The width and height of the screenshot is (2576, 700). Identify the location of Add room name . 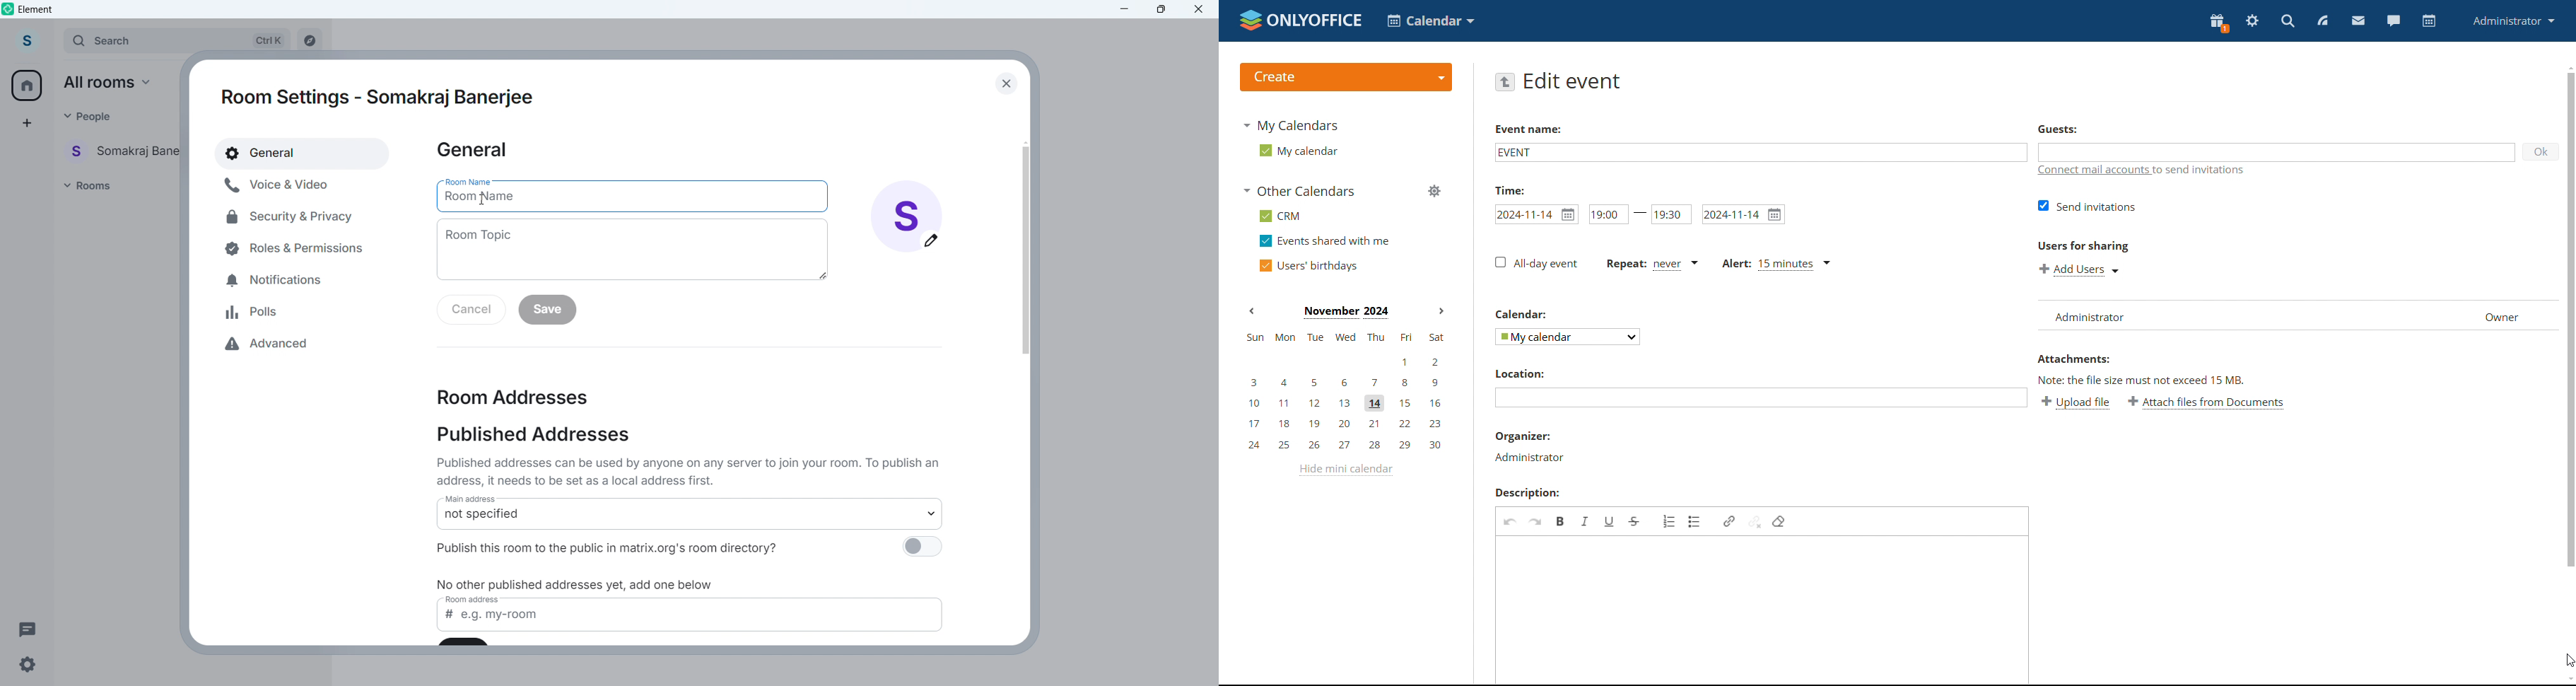
(630, 201).